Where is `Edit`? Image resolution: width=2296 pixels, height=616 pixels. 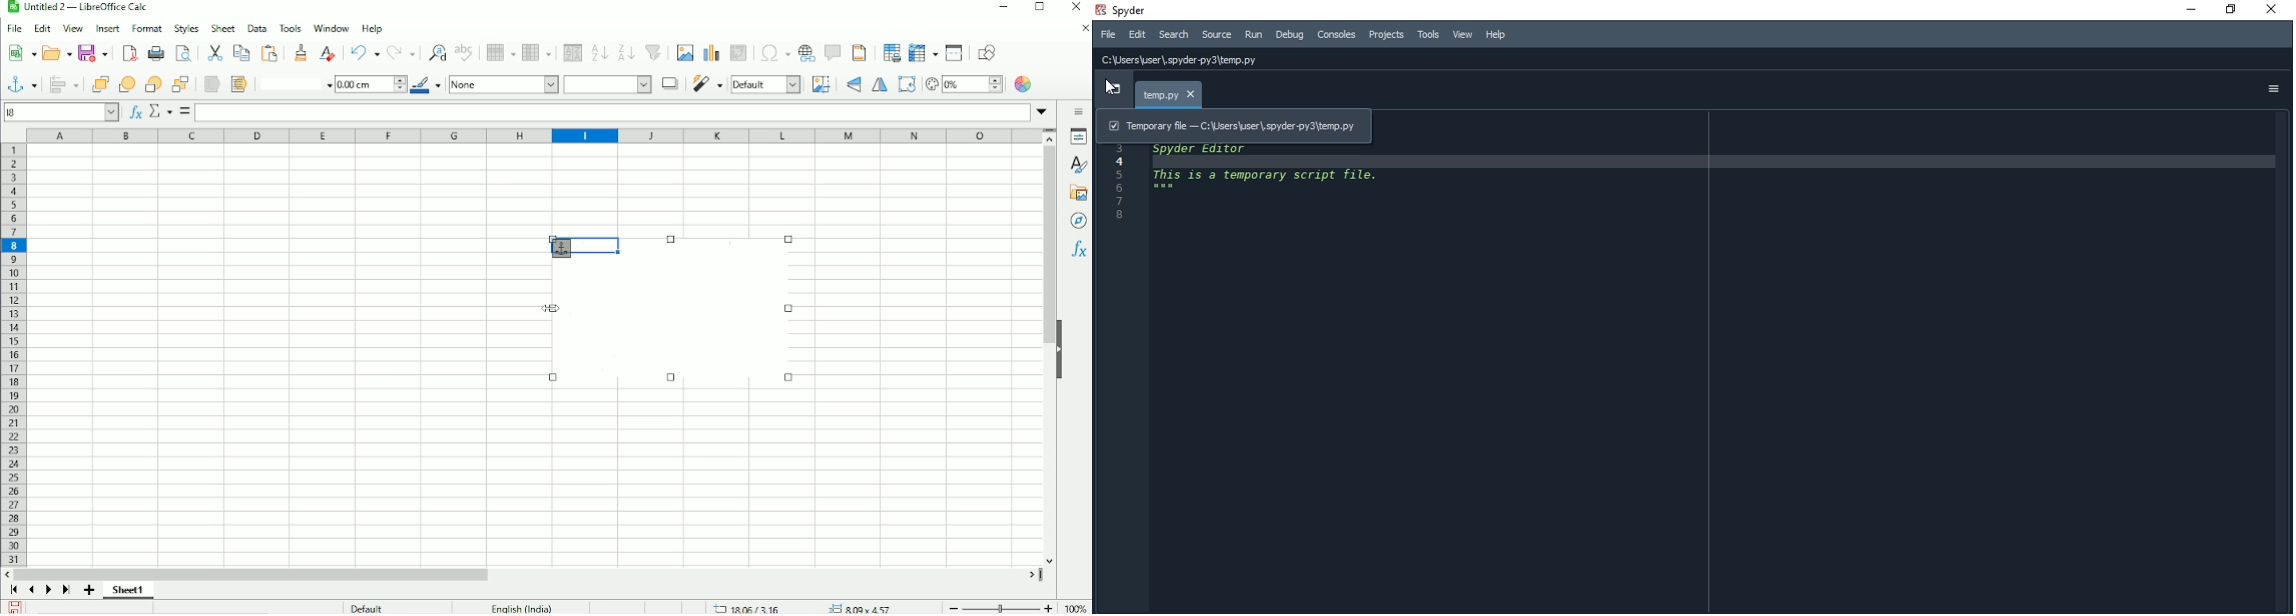 Edit is located at coordinates (1139, 34).